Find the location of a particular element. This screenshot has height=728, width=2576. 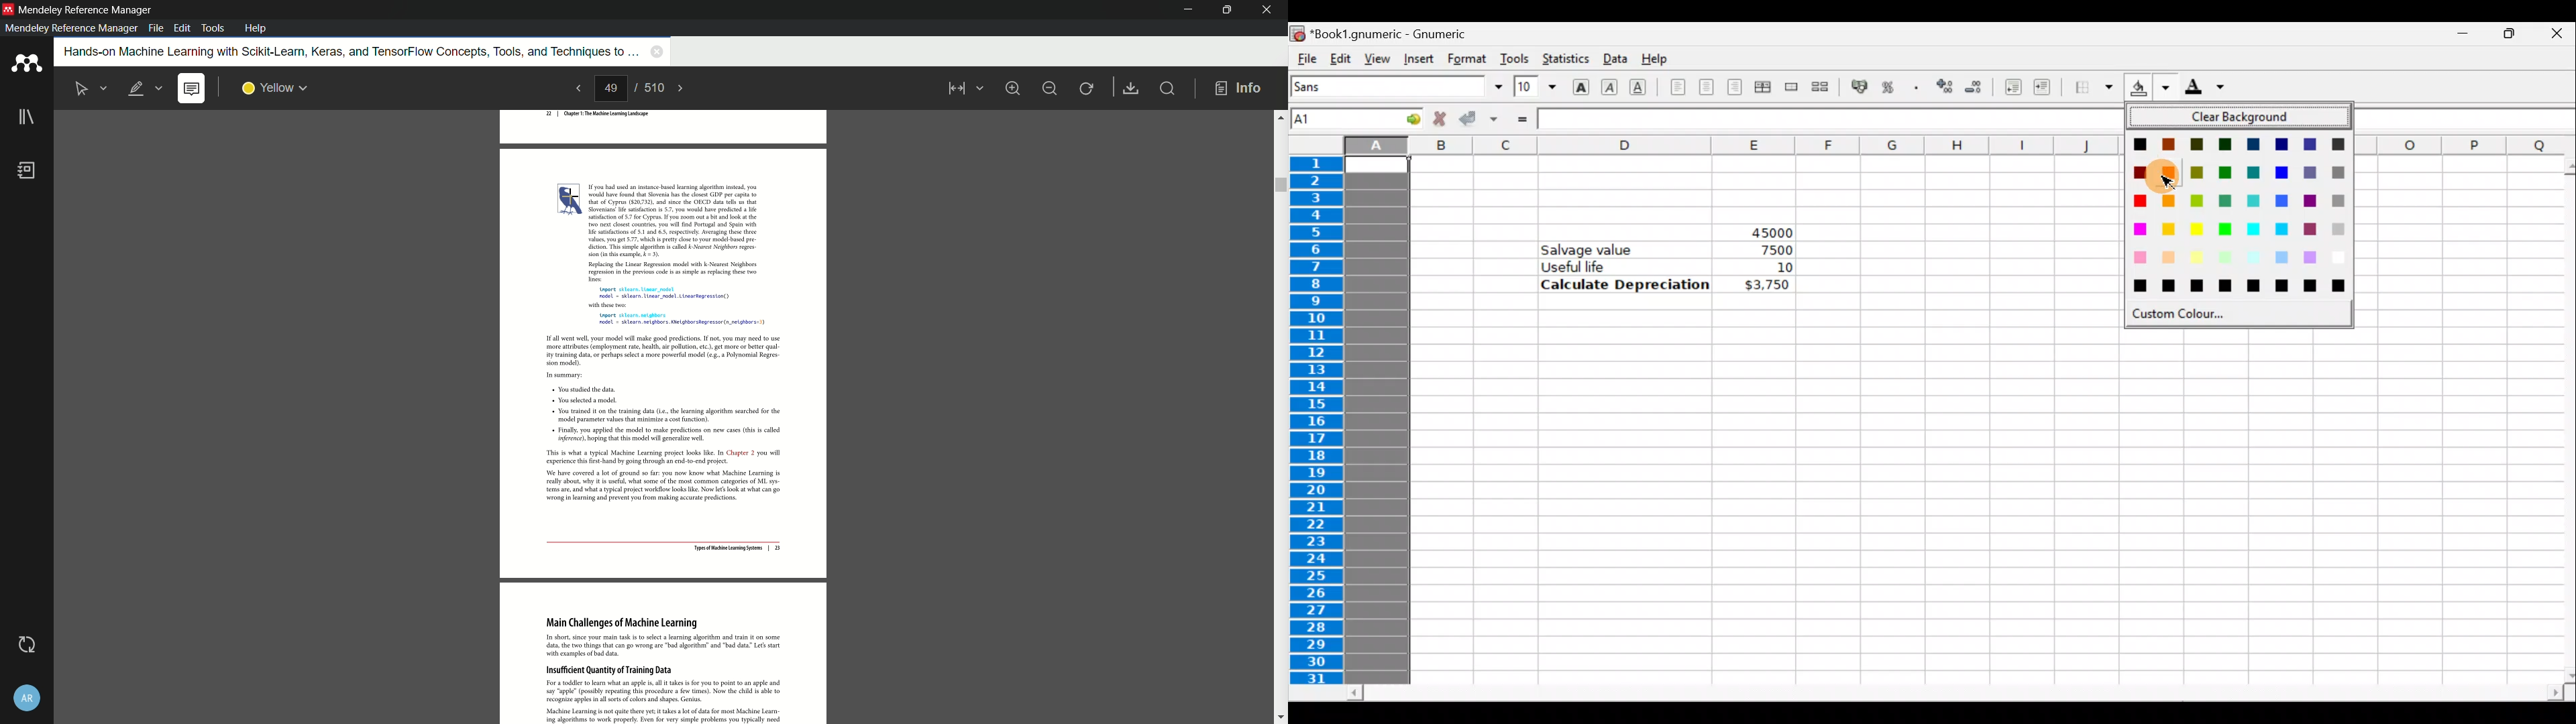

previous page is located at coordinates (576, 89).